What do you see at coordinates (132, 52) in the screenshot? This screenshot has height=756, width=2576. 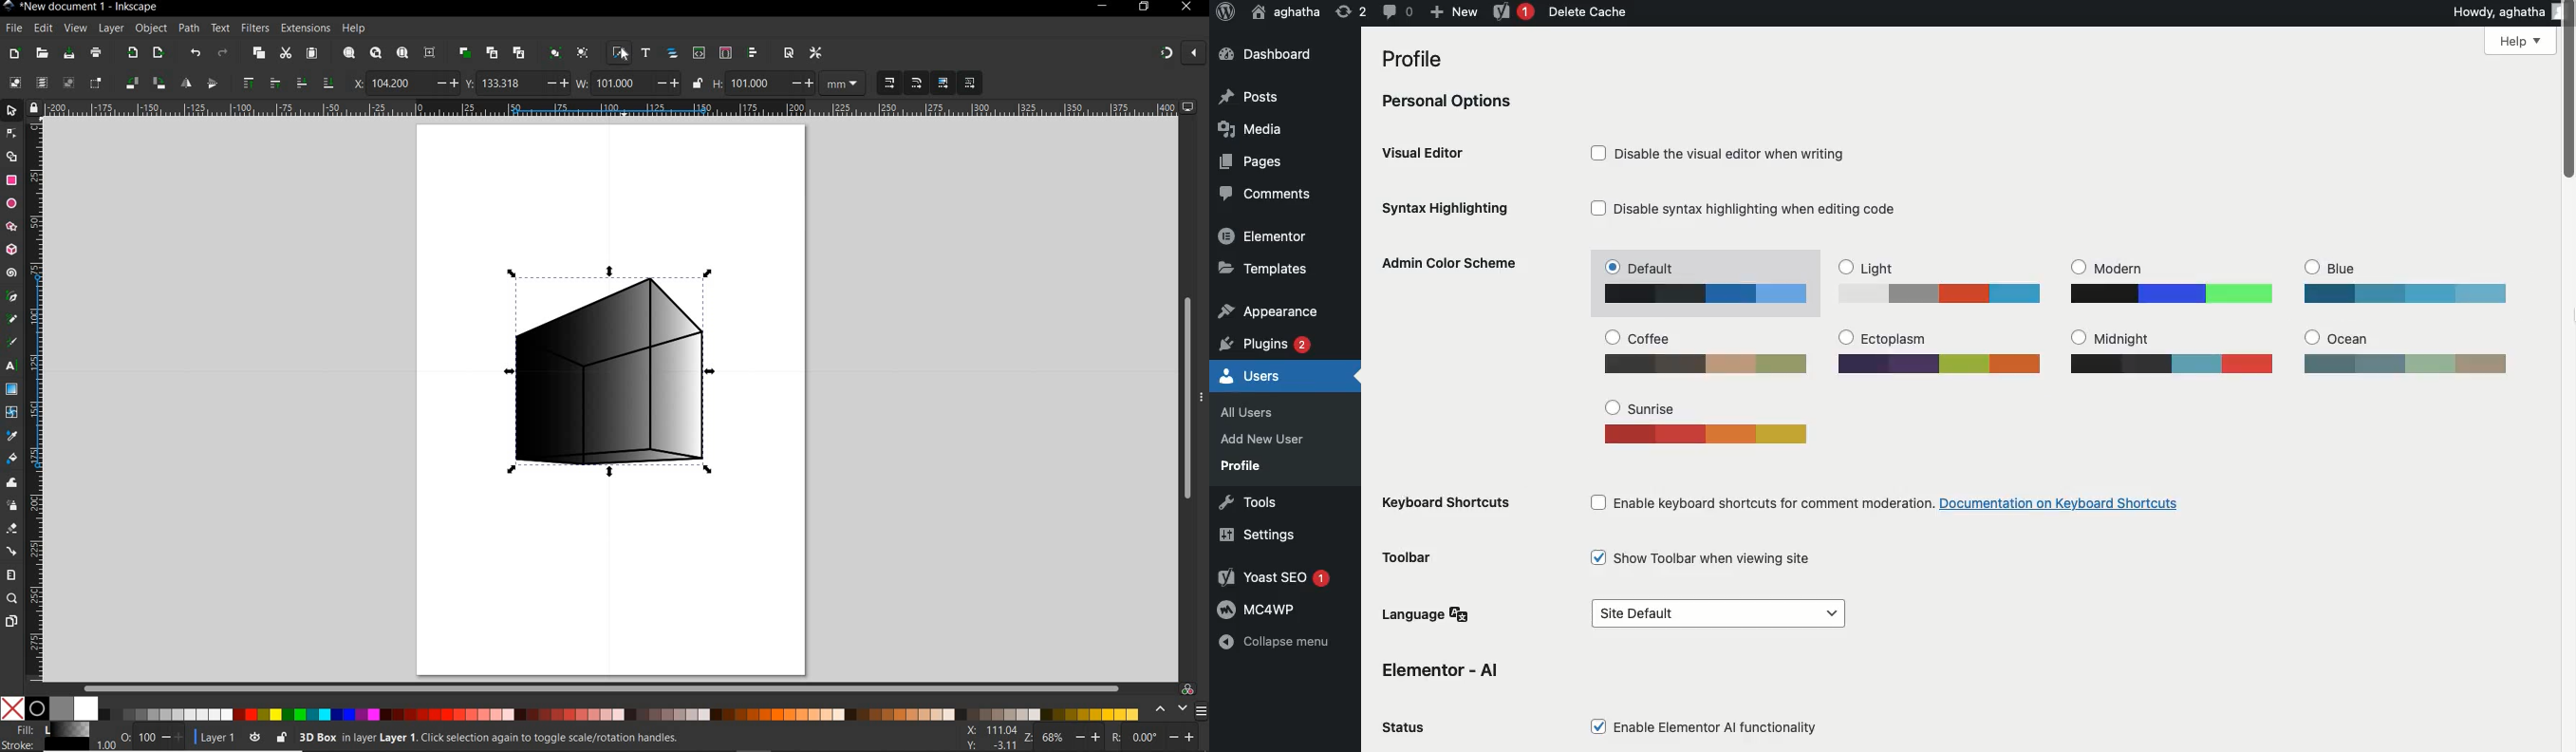 I see `IMPORT` at bounding box center [132, 52].